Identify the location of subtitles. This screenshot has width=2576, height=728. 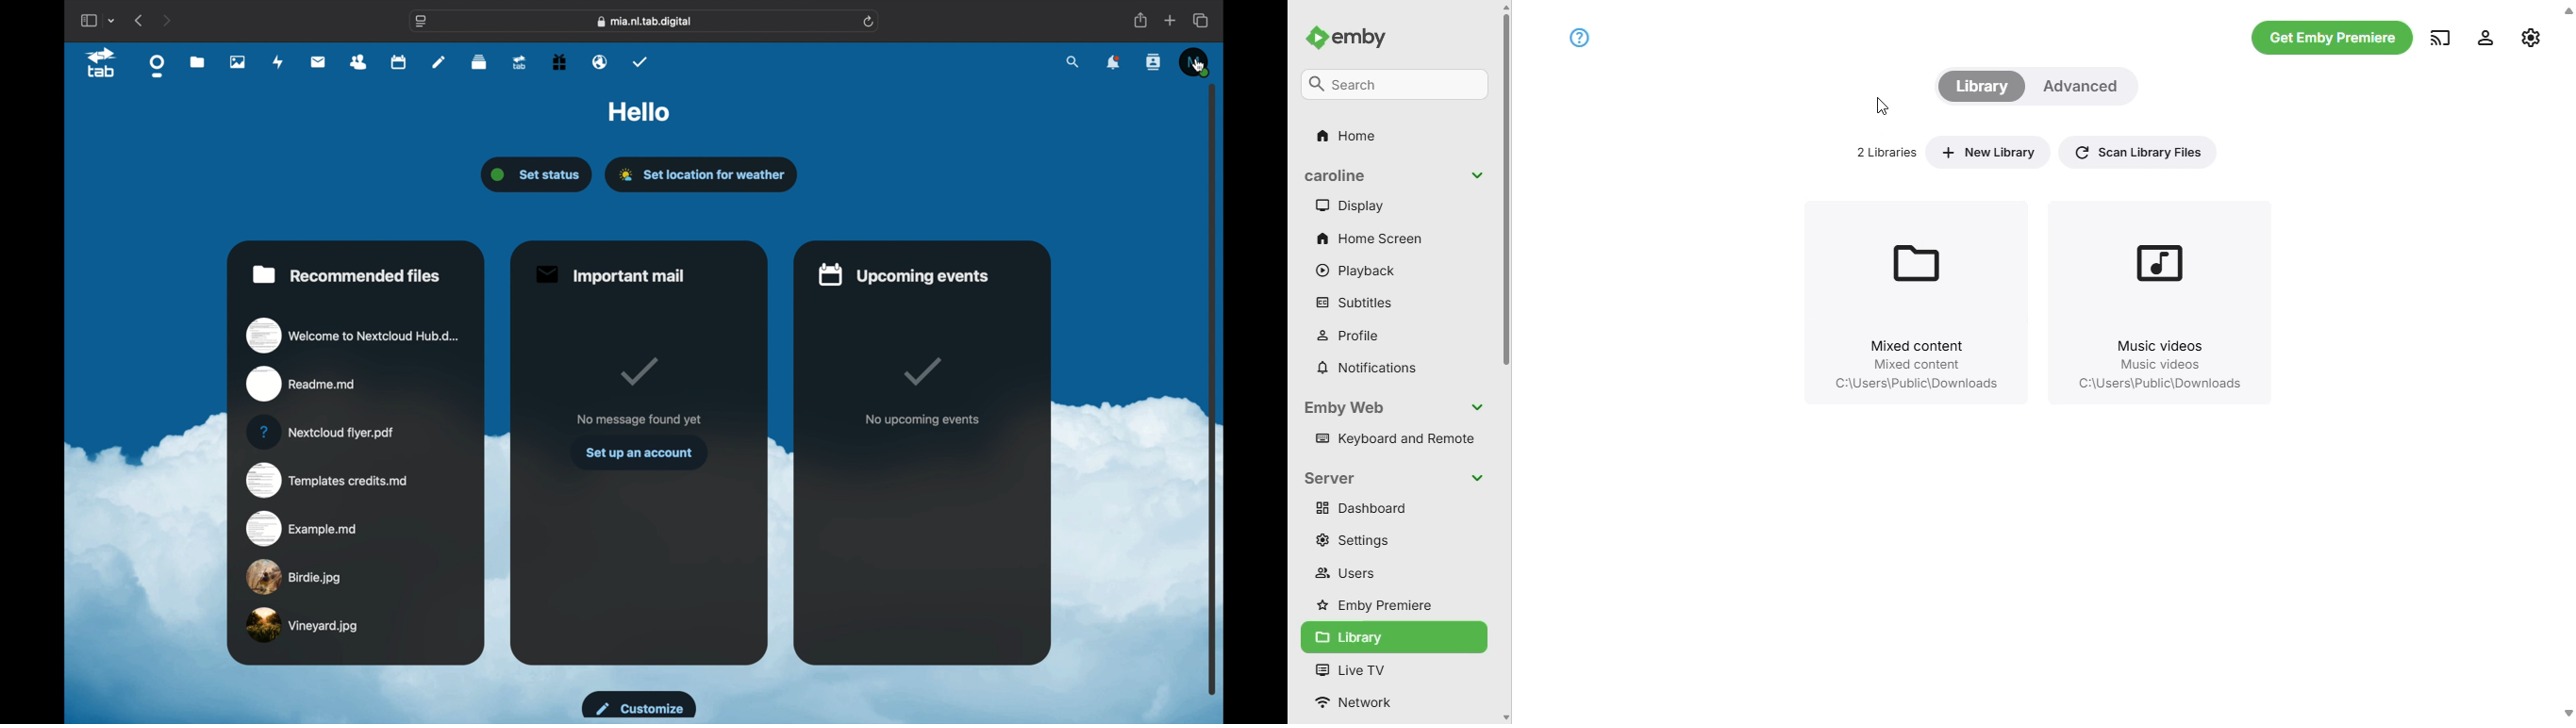
(1352, 303).